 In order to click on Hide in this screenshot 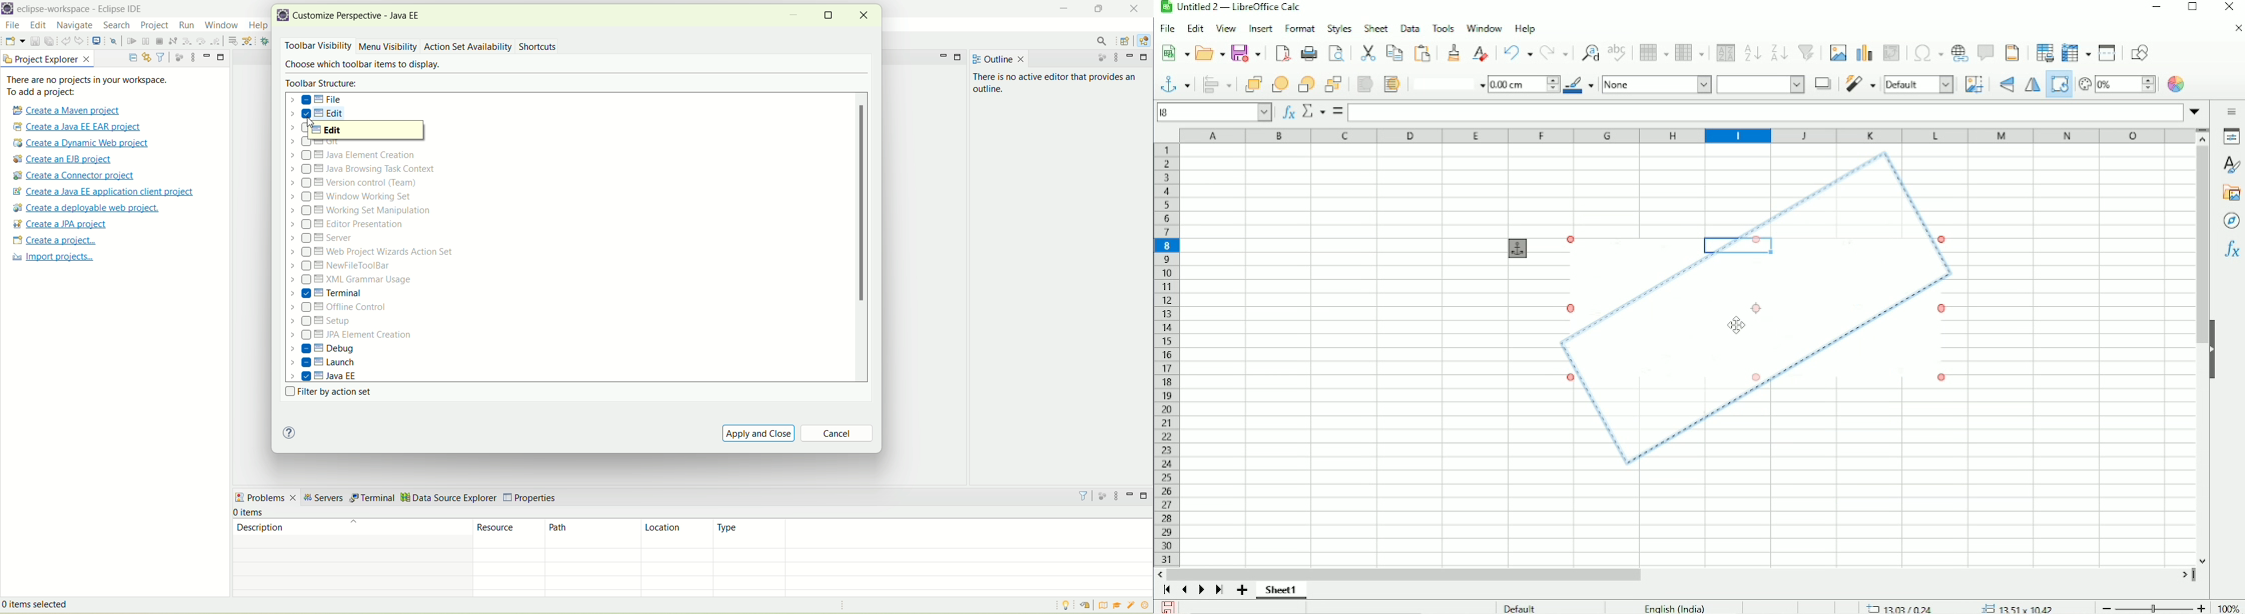, I will do `click(2214, 348)`.